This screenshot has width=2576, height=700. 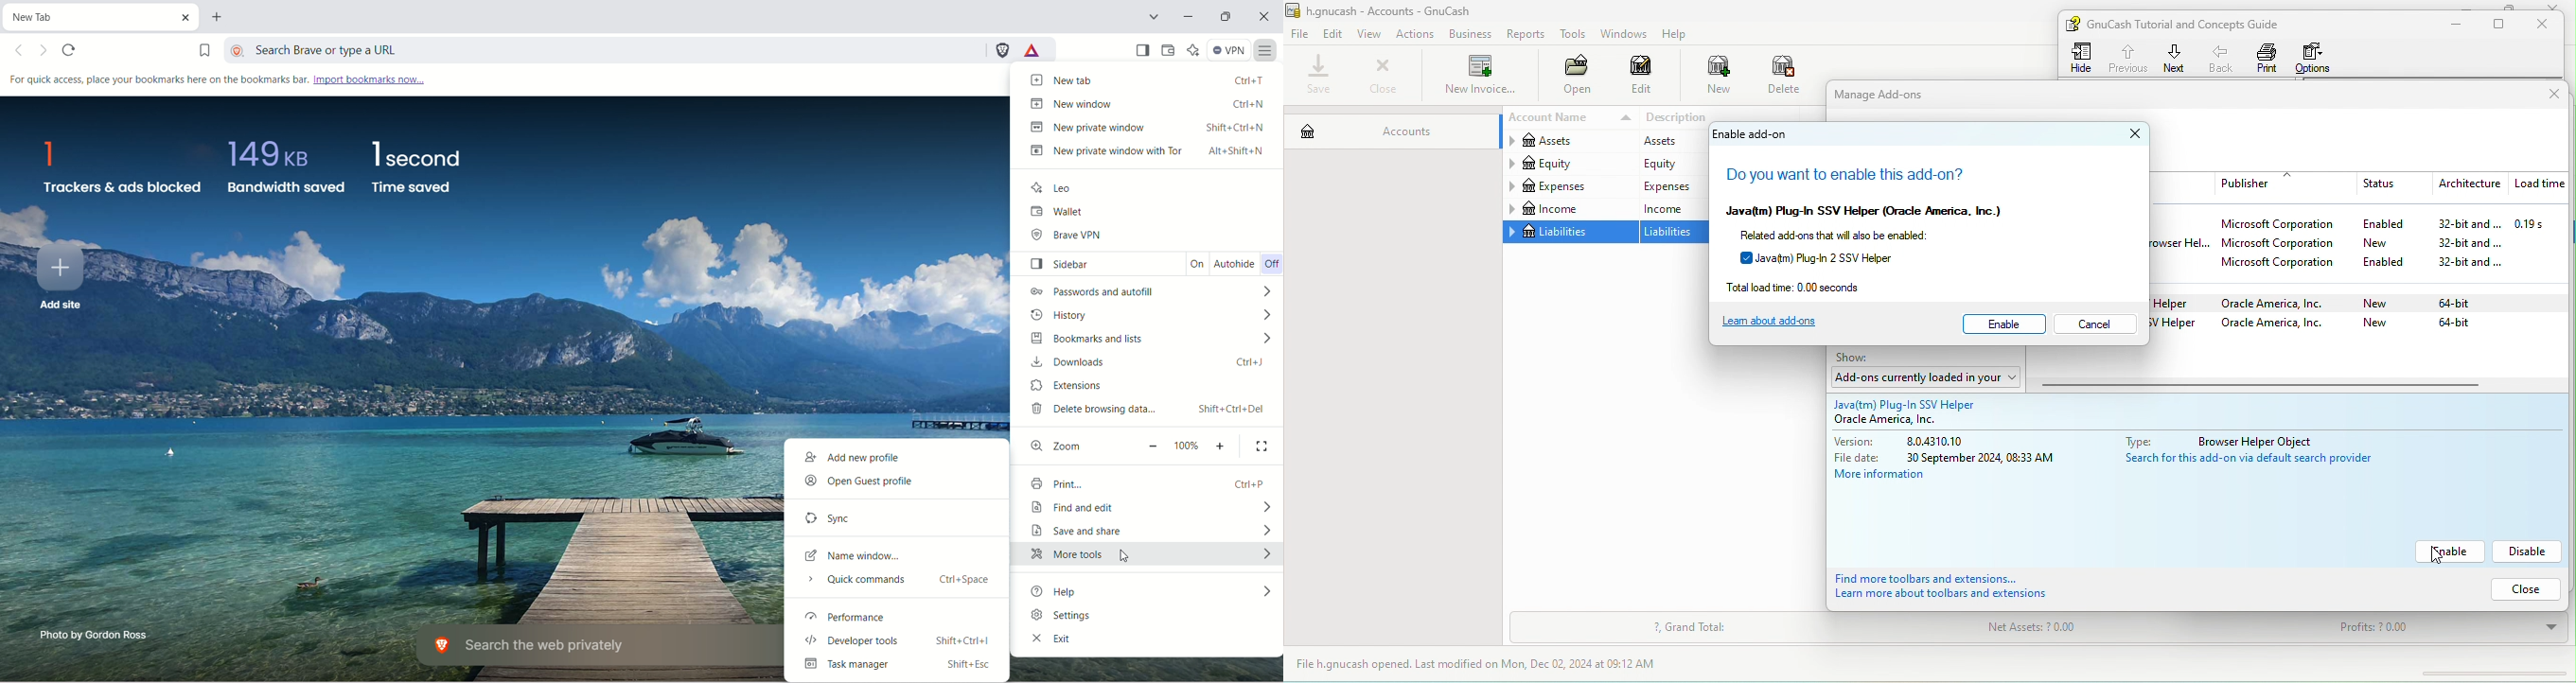 I want to click on java (tm) plug in ssv helper, so click(x=1922, y=401).